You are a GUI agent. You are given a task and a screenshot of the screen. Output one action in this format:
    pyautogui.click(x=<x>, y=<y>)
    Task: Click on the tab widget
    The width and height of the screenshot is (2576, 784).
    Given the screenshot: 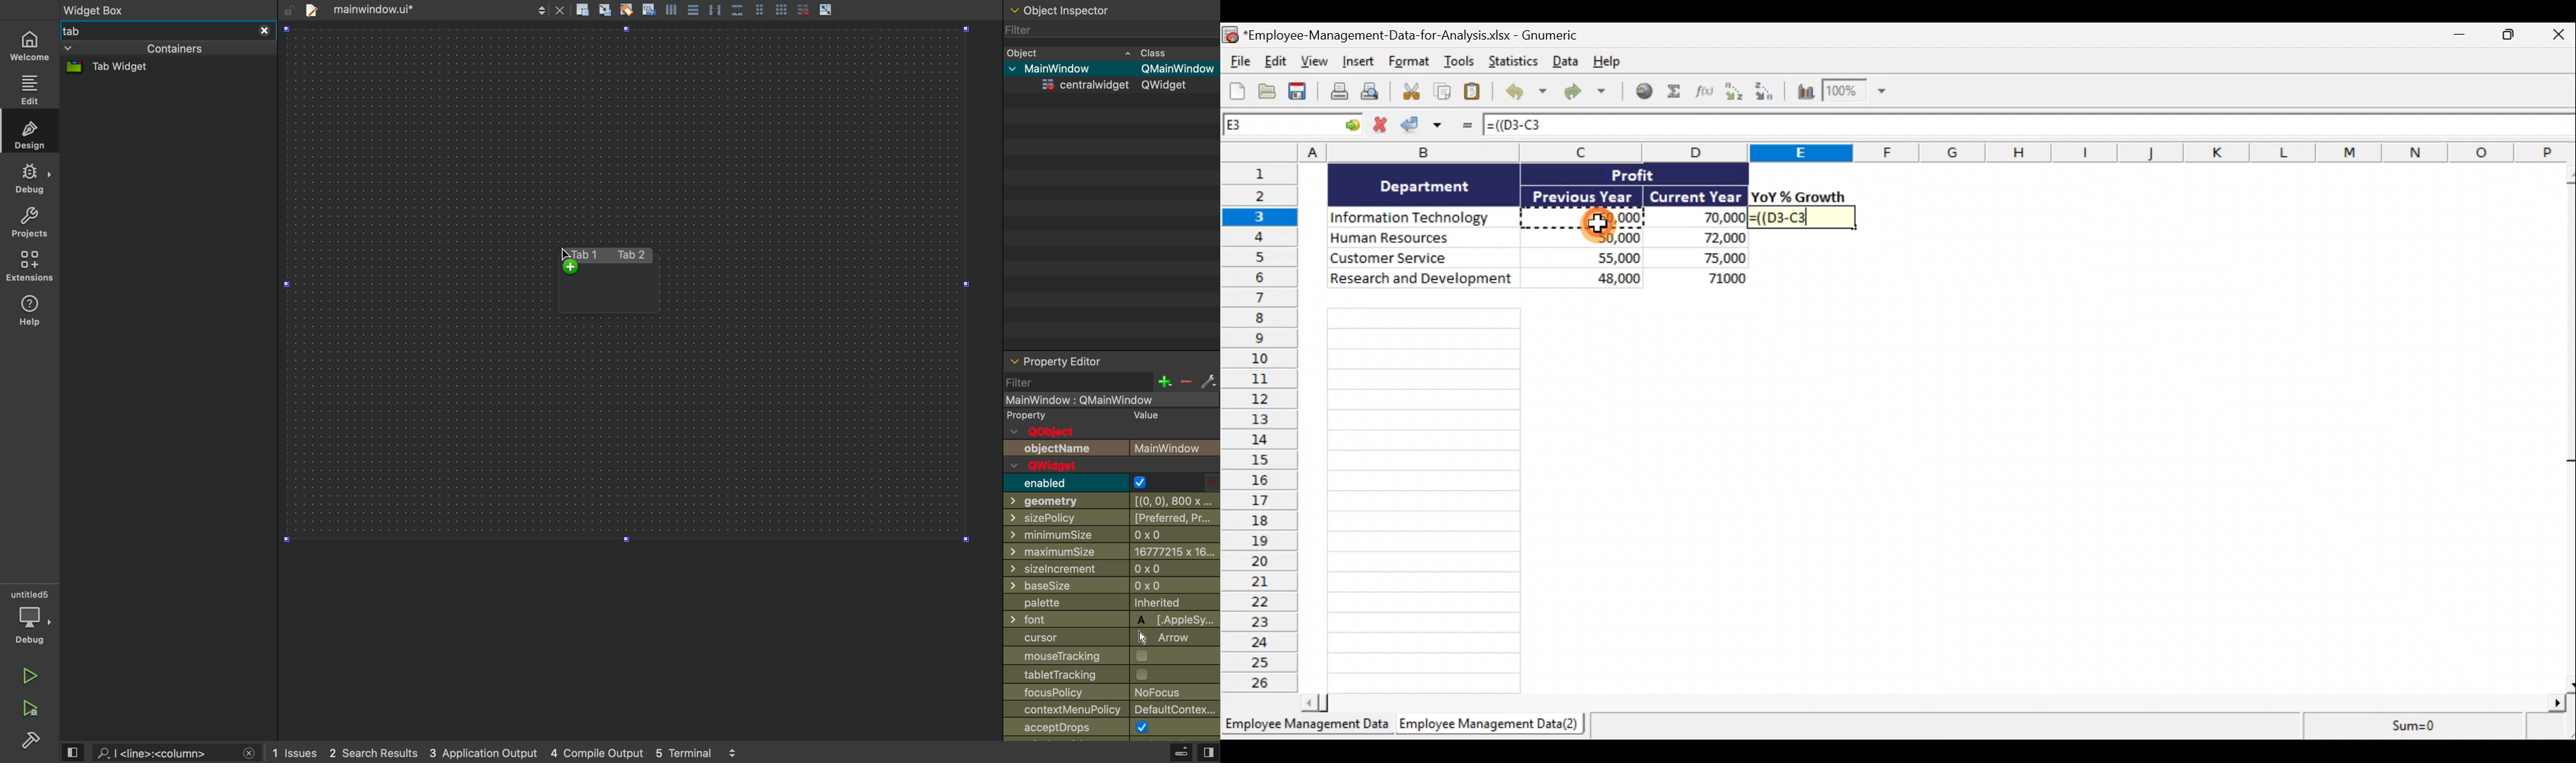 What is the action you would take?
    pyautogui.click(x=125, y=68)
    